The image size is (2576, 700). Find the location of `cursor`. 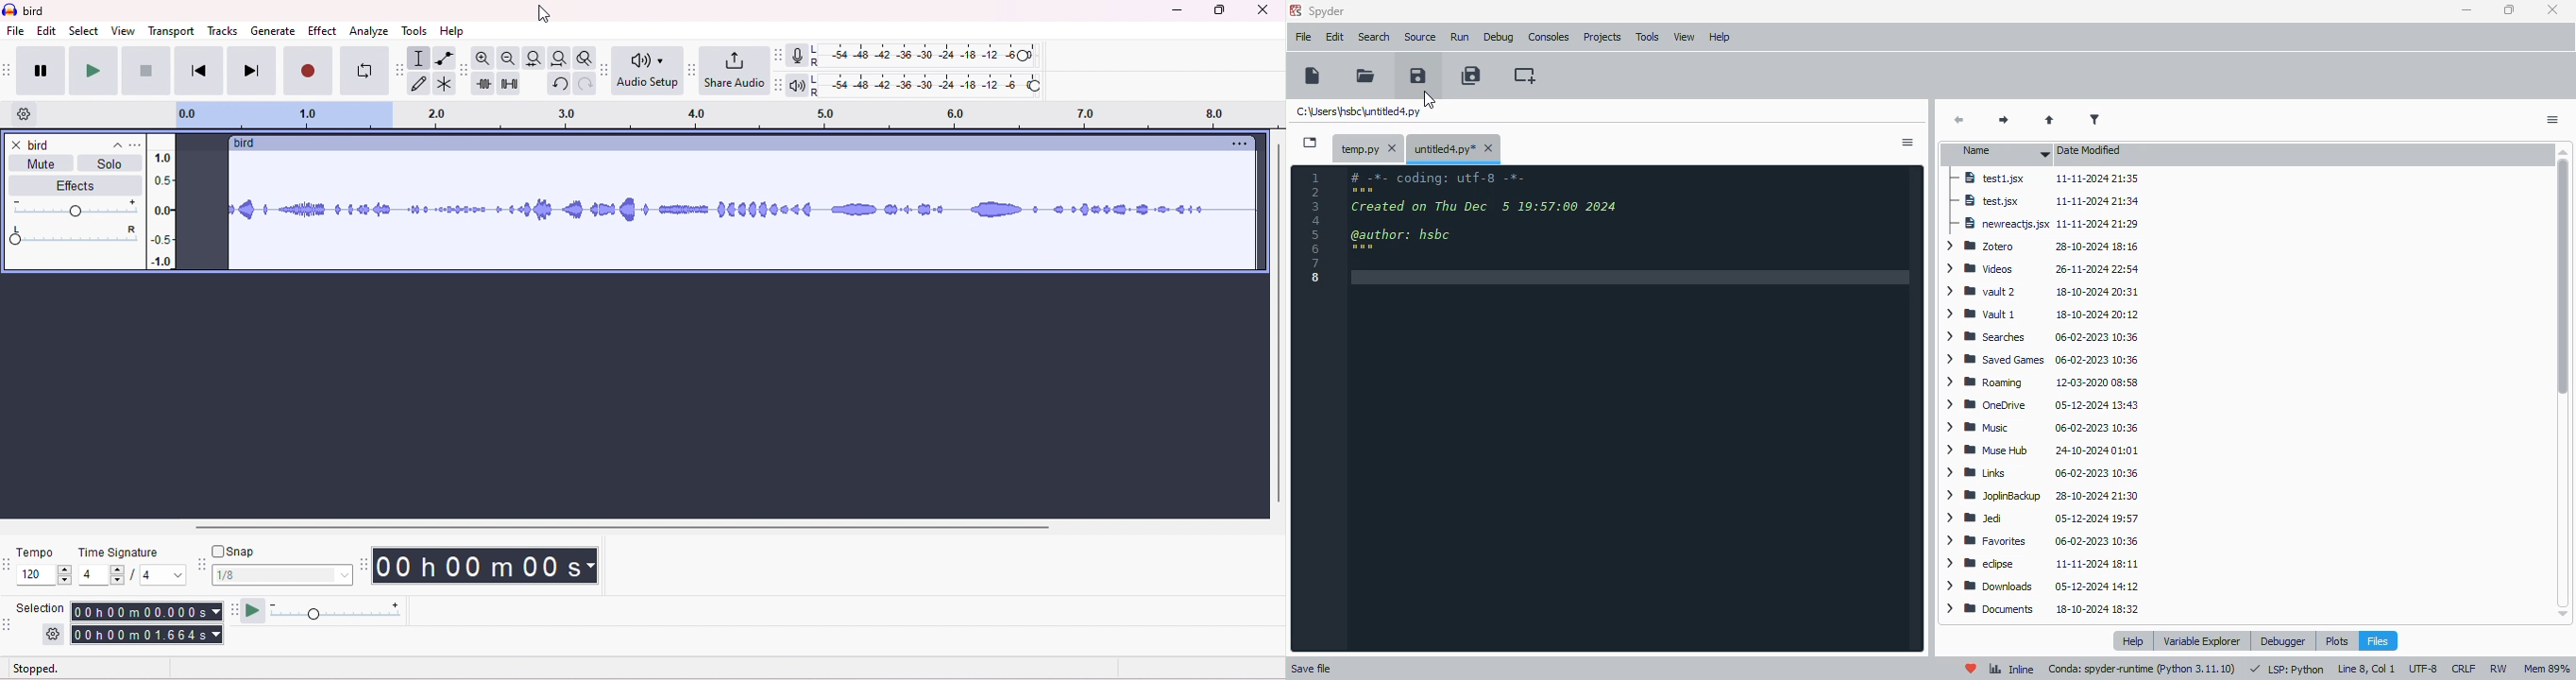

cursor is located at coordinates (547, 16).